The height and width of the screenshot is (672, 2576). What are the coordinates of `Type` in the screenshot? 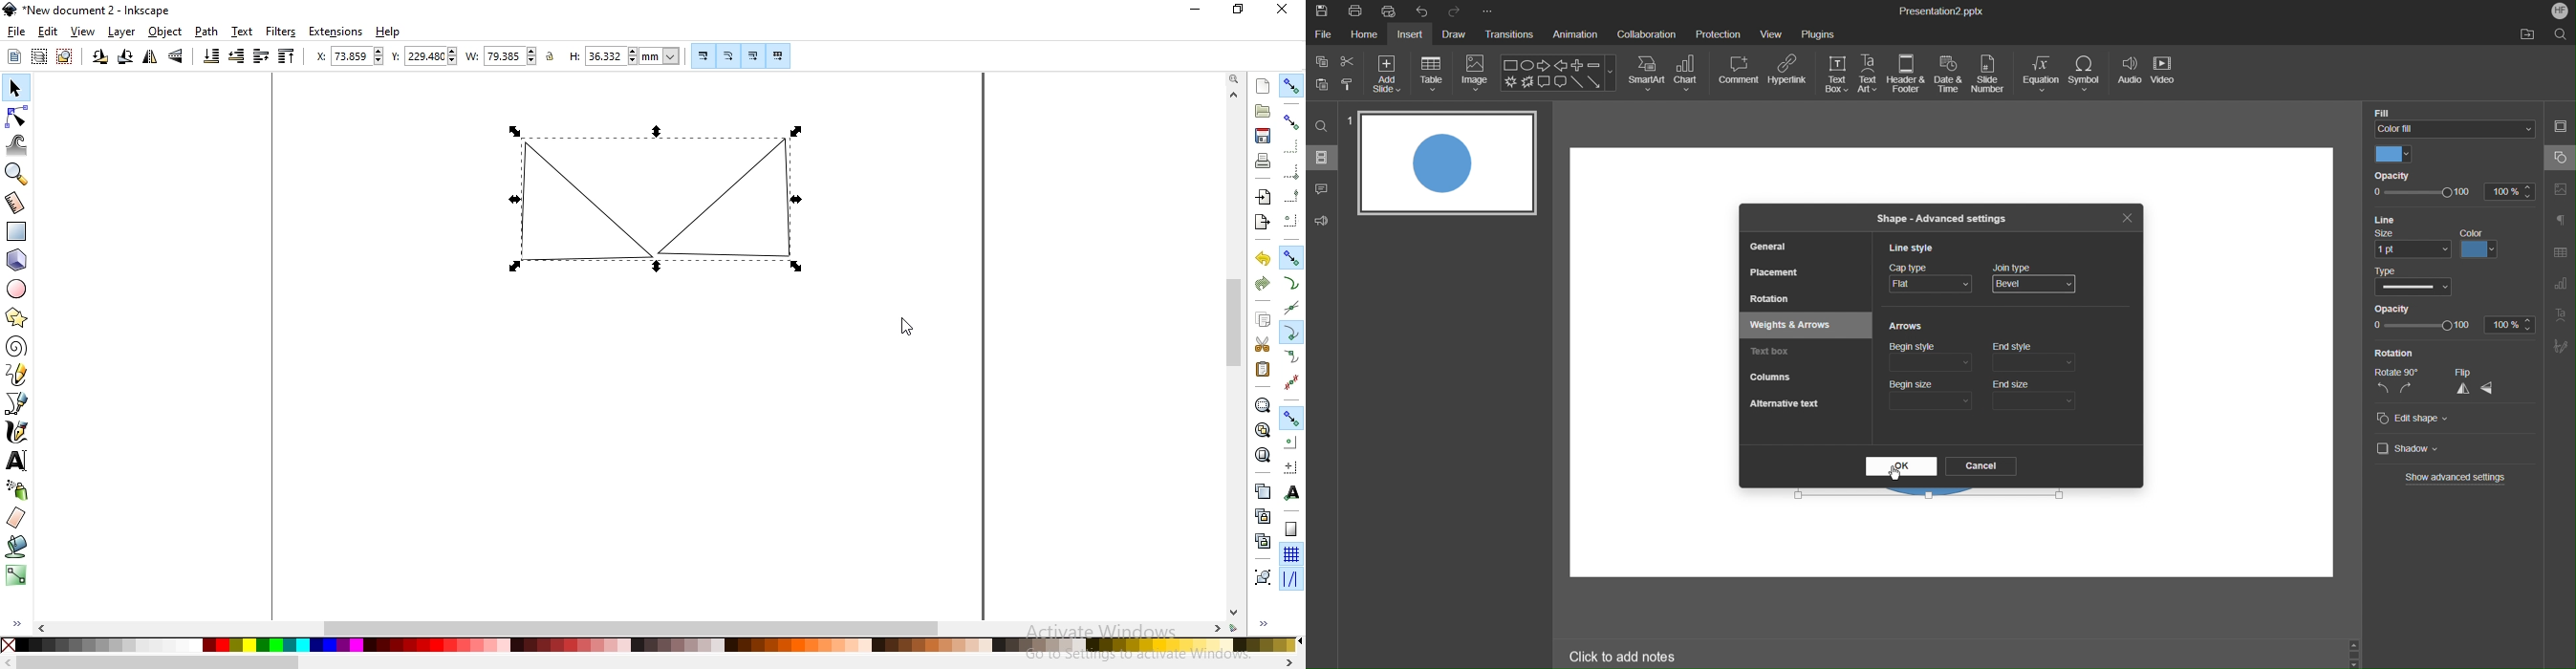 It's located at (2417, 282).